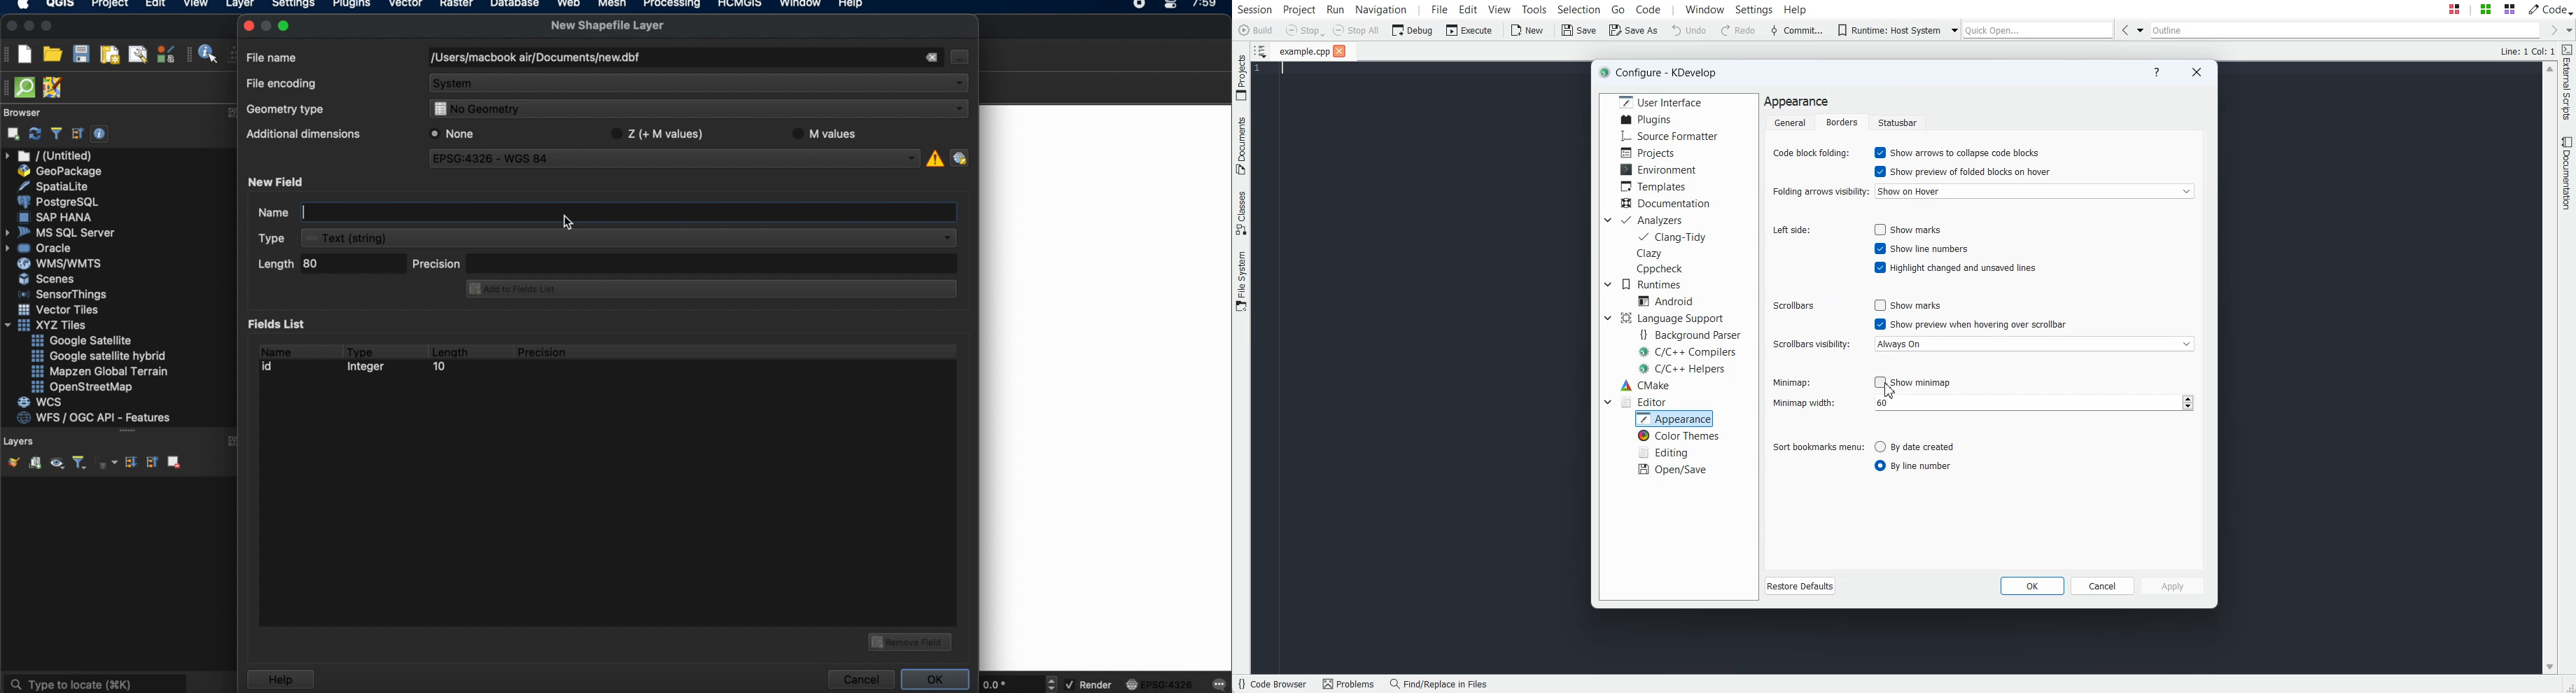 The width and height of the screenshot is (2576, 700). Describe the element at coordinates (1818, 402) in the screenshot. I see `Minimap width` at that location.